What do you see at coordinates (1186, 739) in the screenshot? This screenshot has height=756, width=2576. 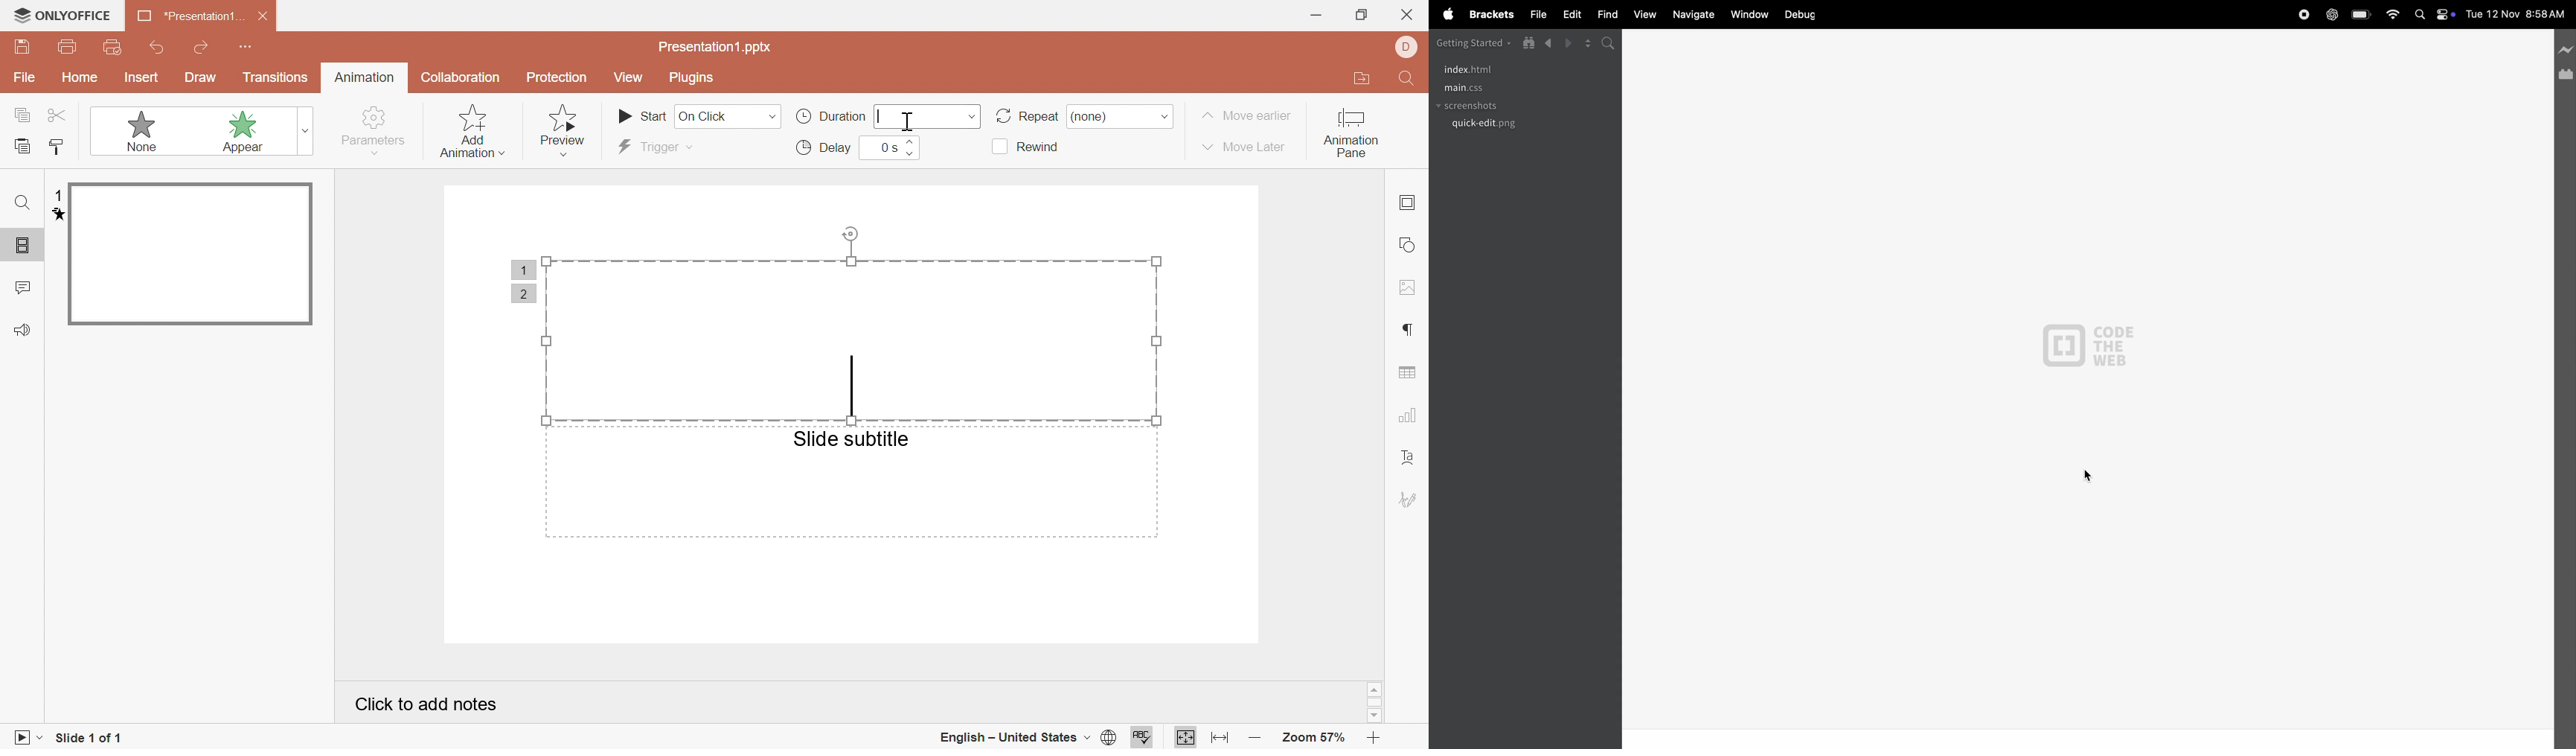 I see `fit to page` at bounding box center [1186, 739].